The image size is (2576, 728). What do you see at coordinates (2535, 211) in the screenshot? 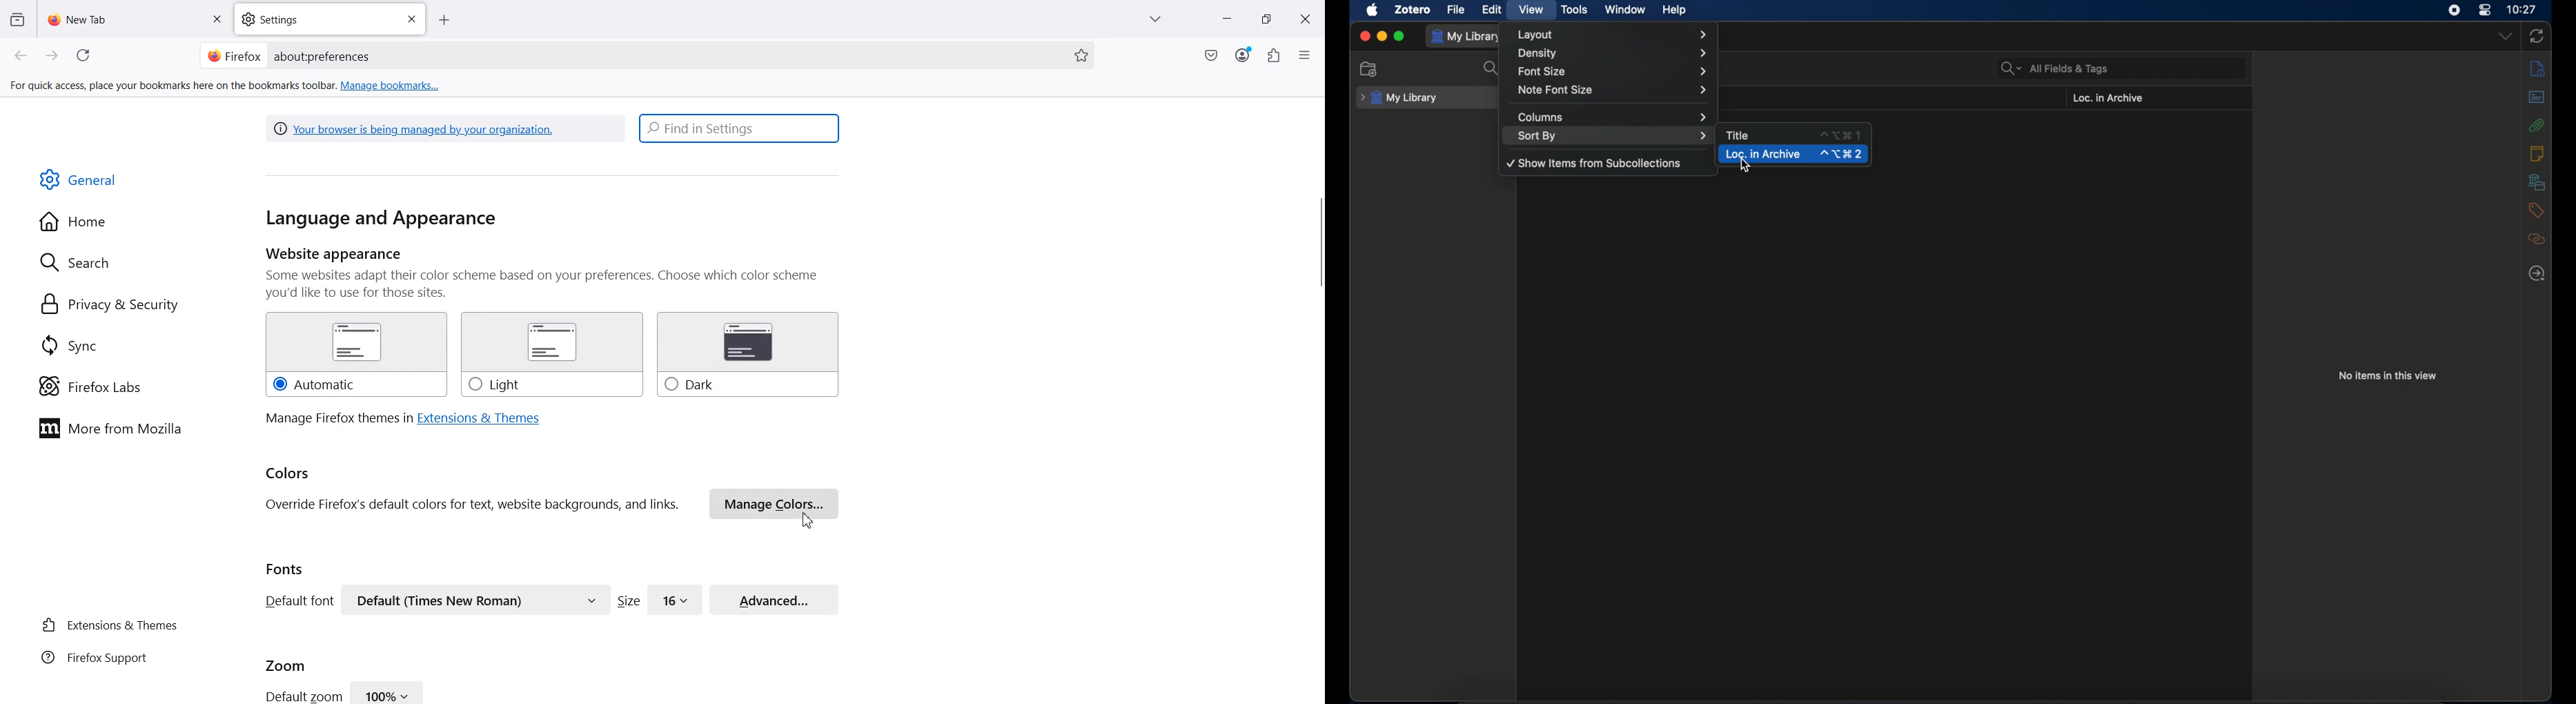
I see `tags` at bounding box center [2535, 211].